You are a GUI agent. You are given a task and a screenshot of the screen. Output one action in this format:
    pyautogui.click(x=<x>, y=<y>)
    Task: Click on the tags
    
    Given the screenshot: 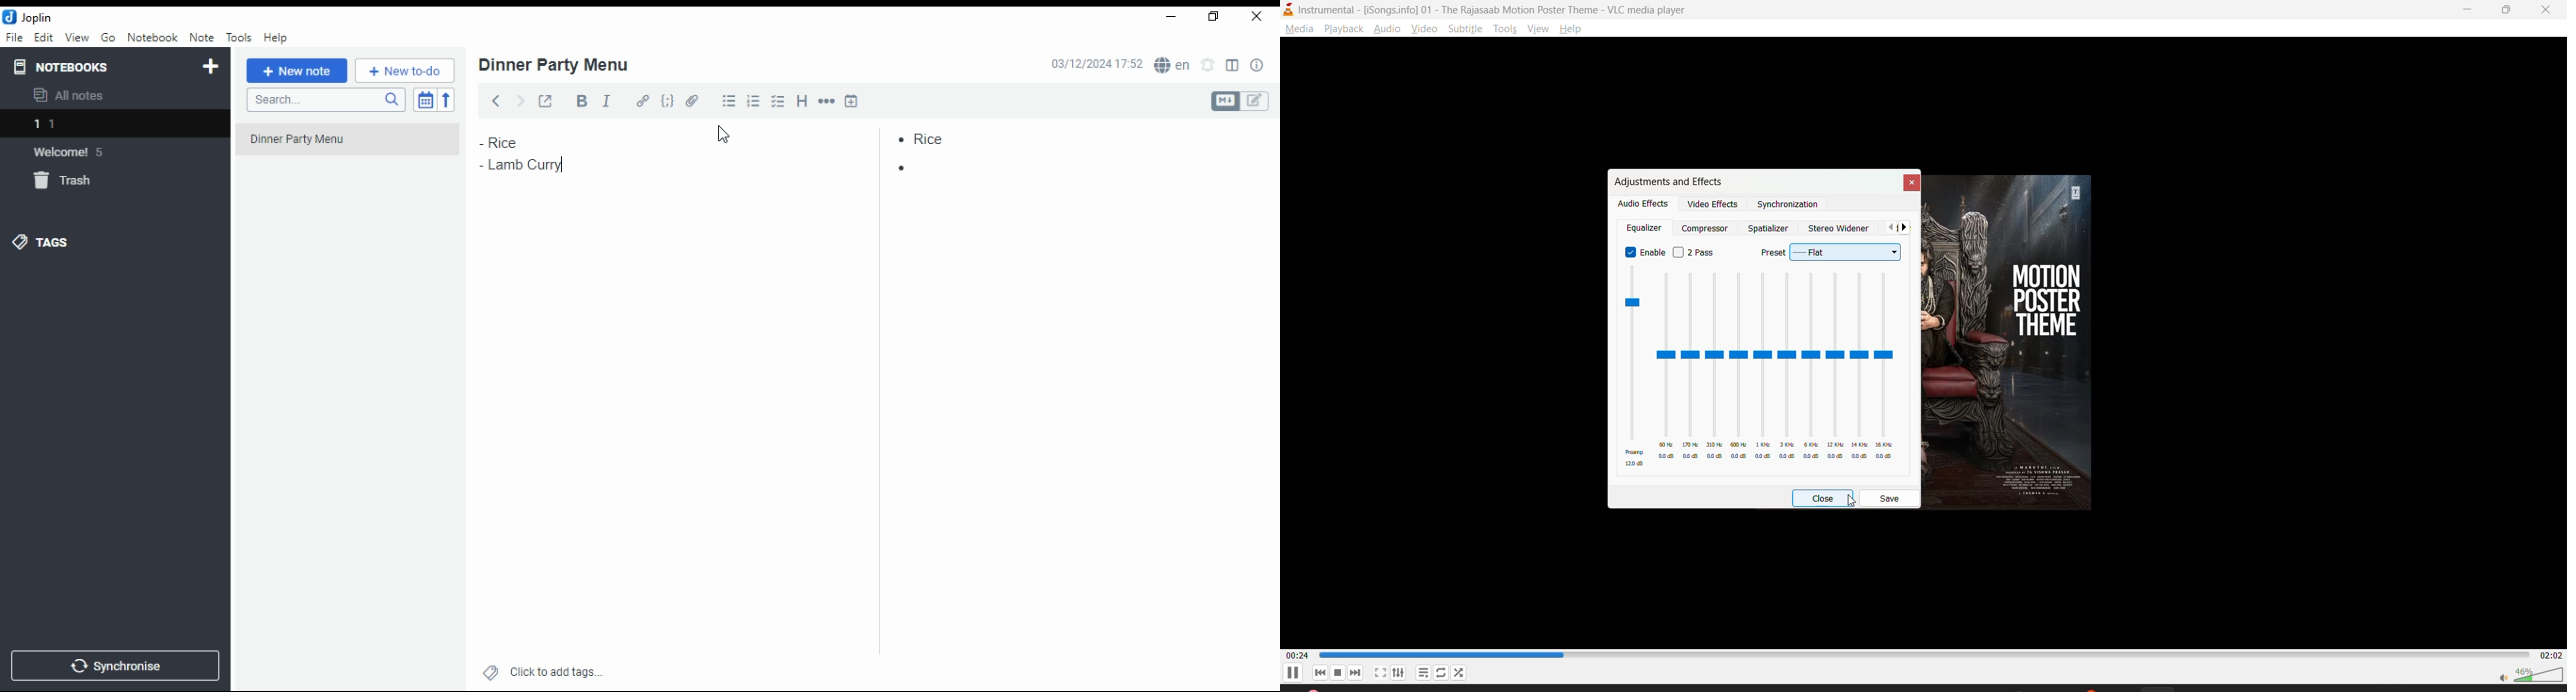 What is the action you would take?
    pyautogui.click(x=55, y=242)
    